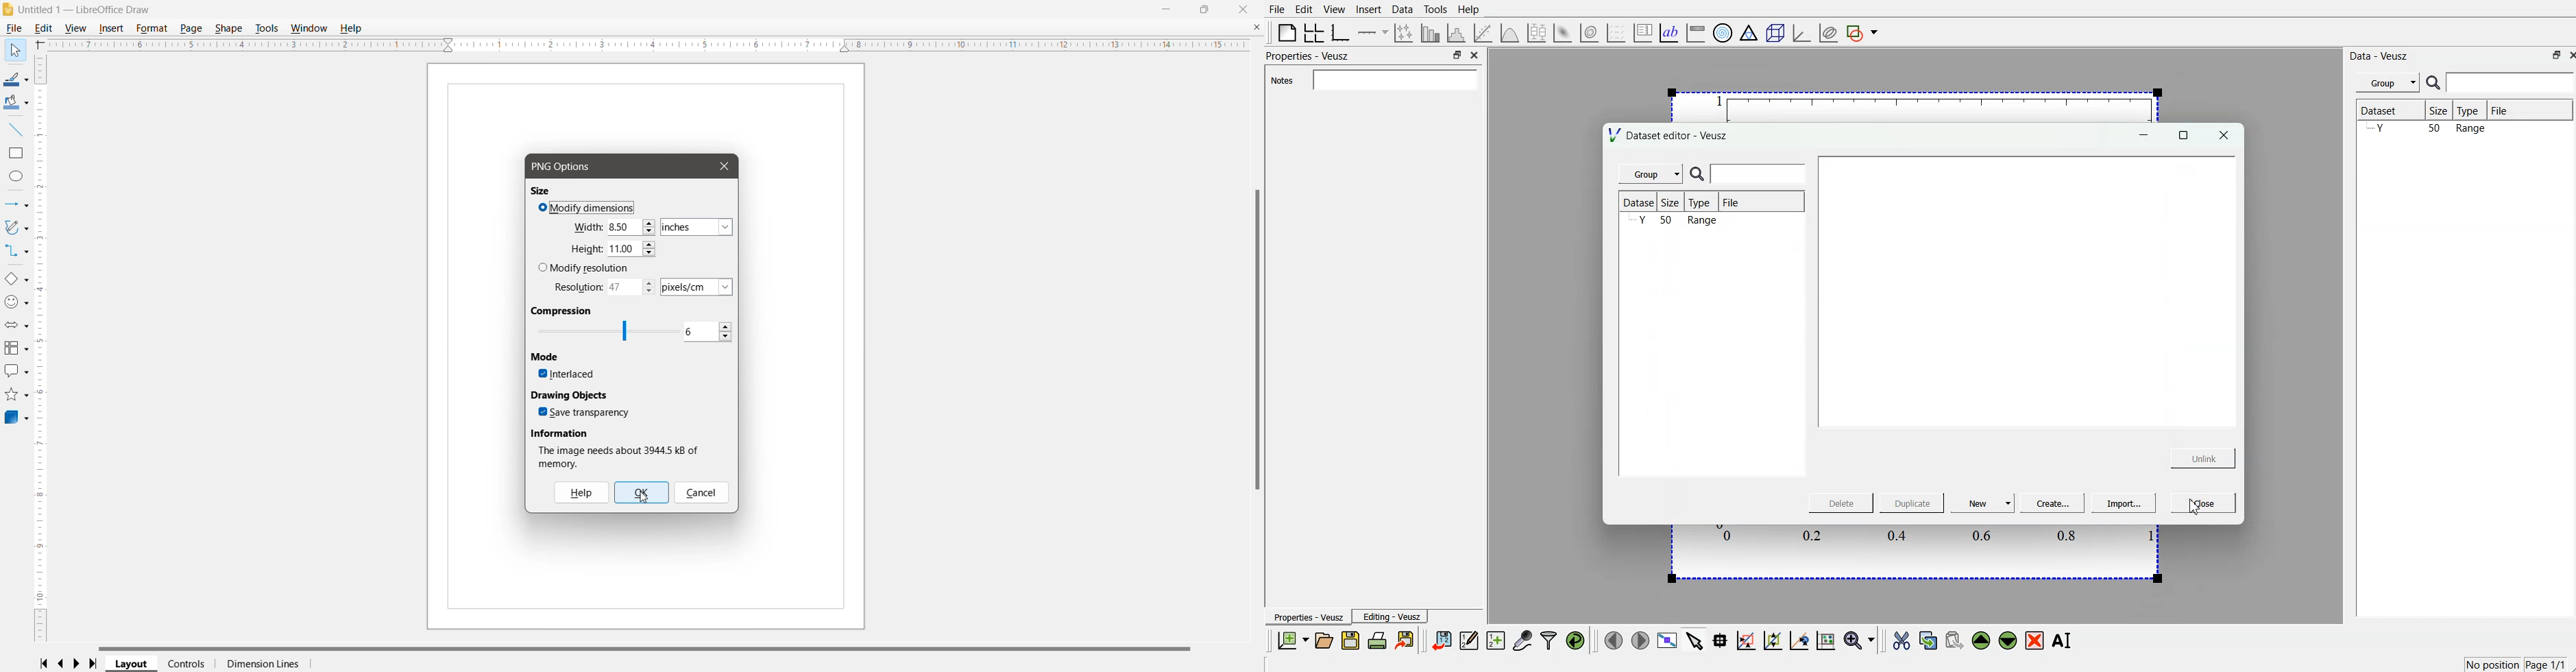 Image resolution: width=2576 pixels, height=672 pixels. I want to click on View, so click(1335, 9).